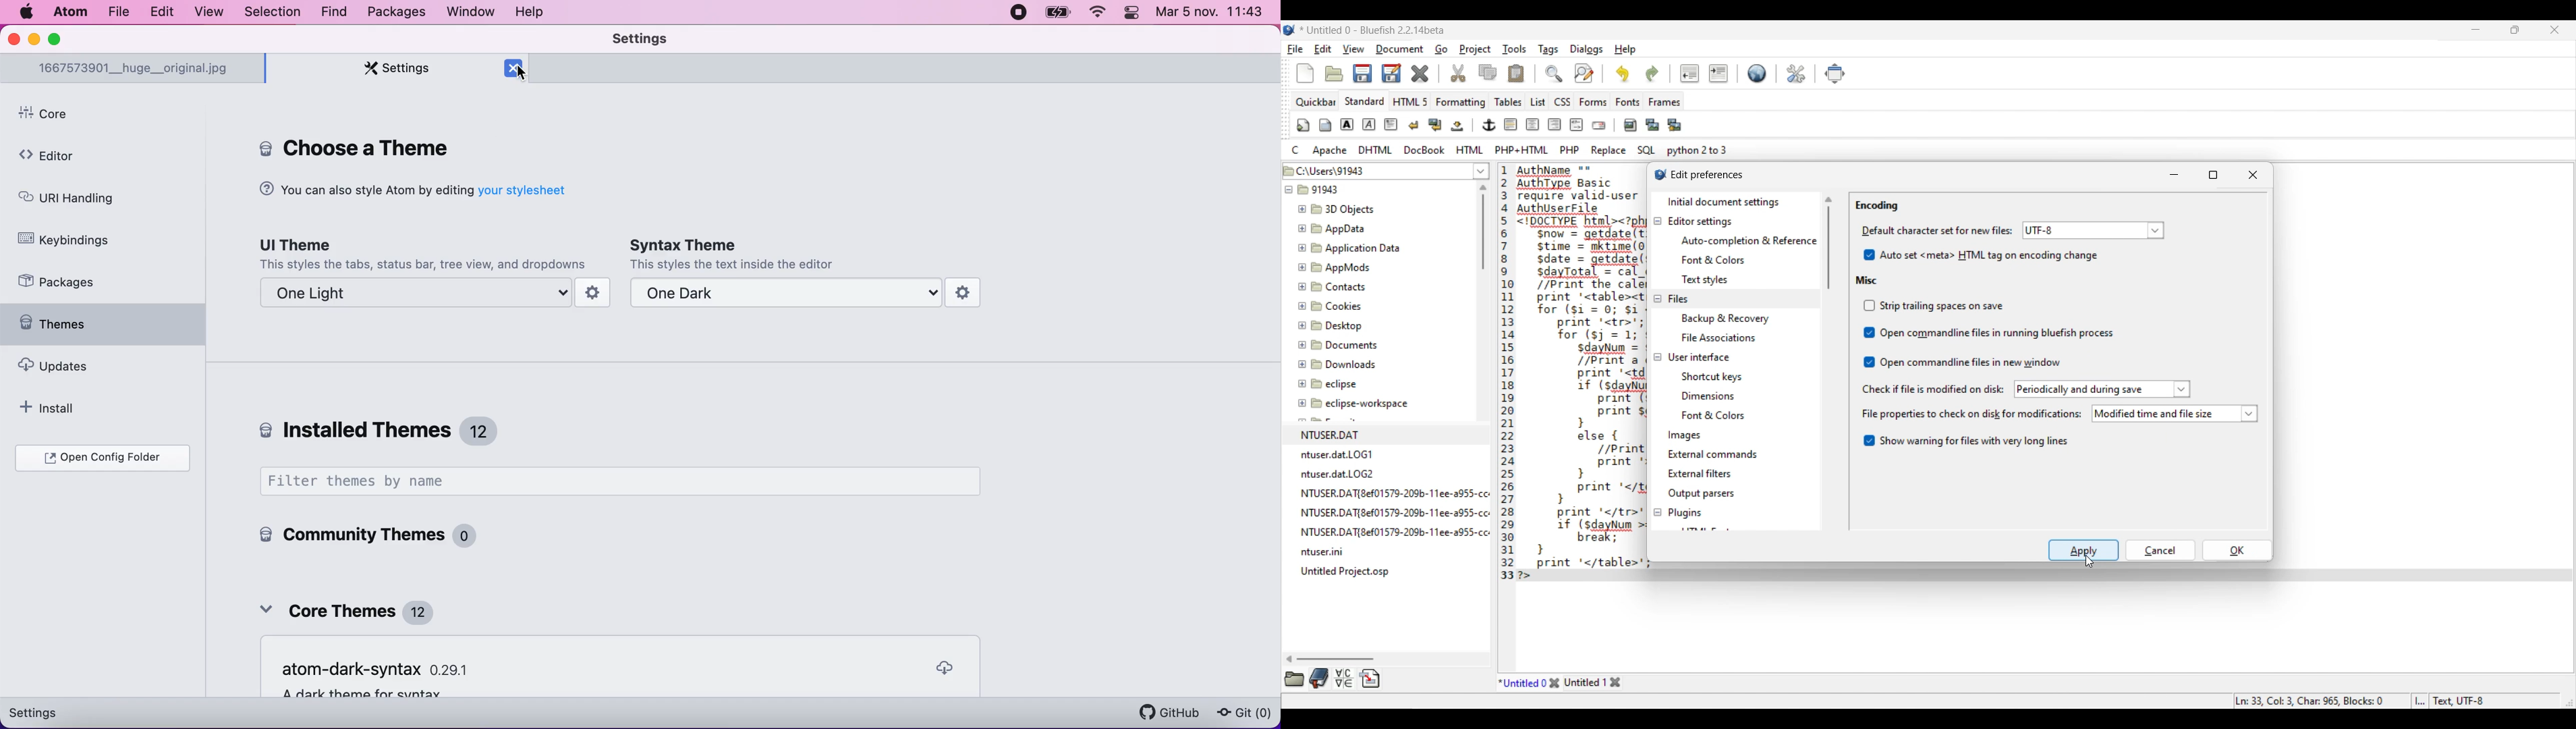 Image resolution: width=2576 pixels, height=756 pixels. What do you see at coordinates (1515, 49) in the screenshot?
I see `Tools menu` at bounding box center [1515, 49].